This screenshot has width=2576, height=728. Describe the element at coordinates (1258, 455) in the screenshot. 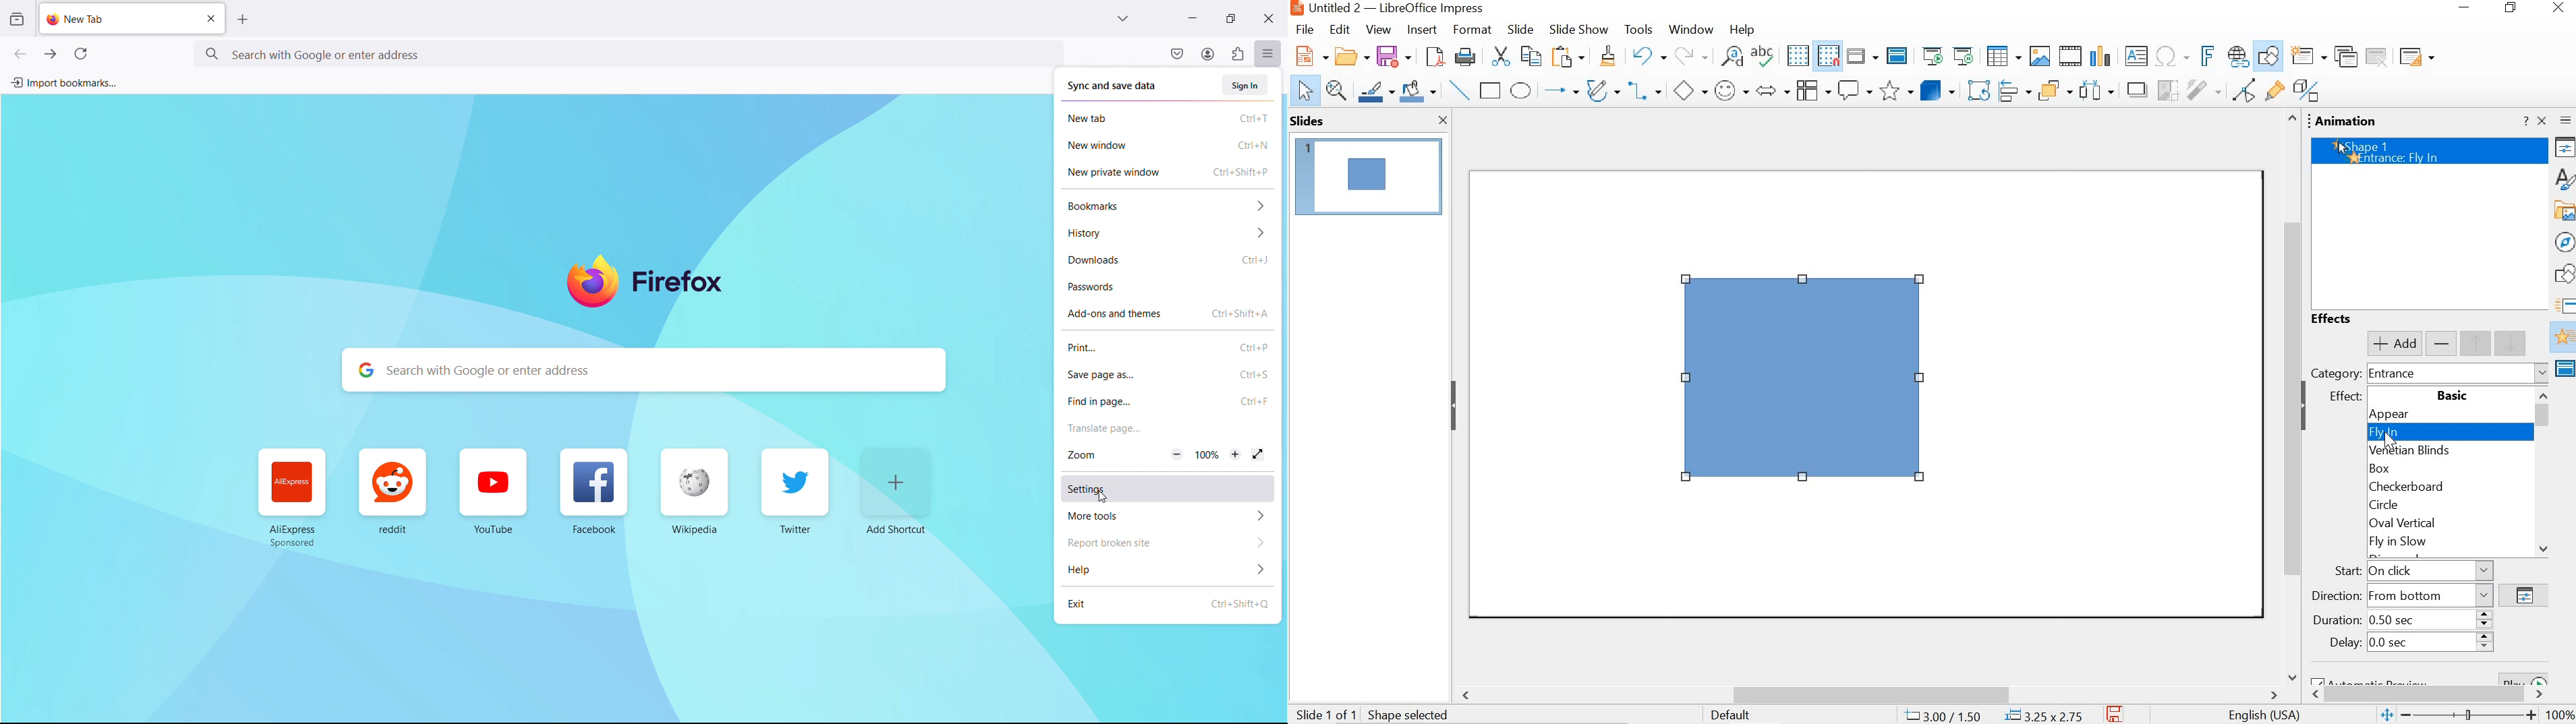

I see `display the window in full screen` at that location.